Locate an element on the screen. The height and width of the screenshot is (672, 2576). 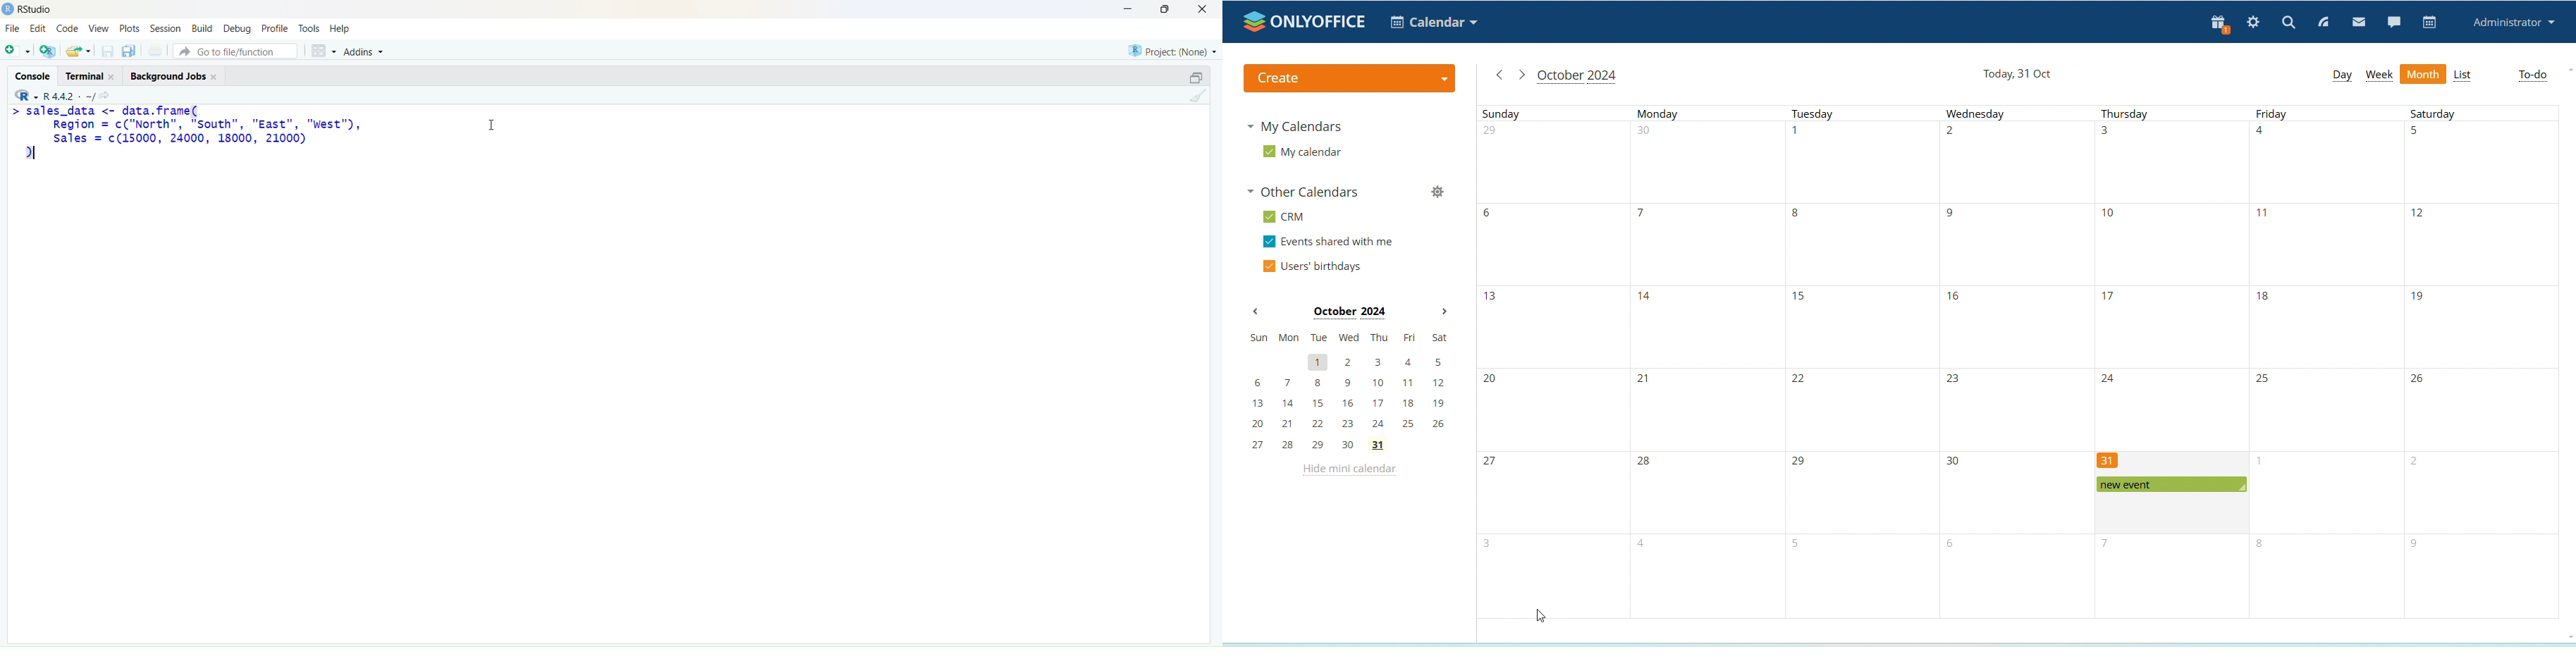
add multiple scripts is located at coordinates (48, 53).